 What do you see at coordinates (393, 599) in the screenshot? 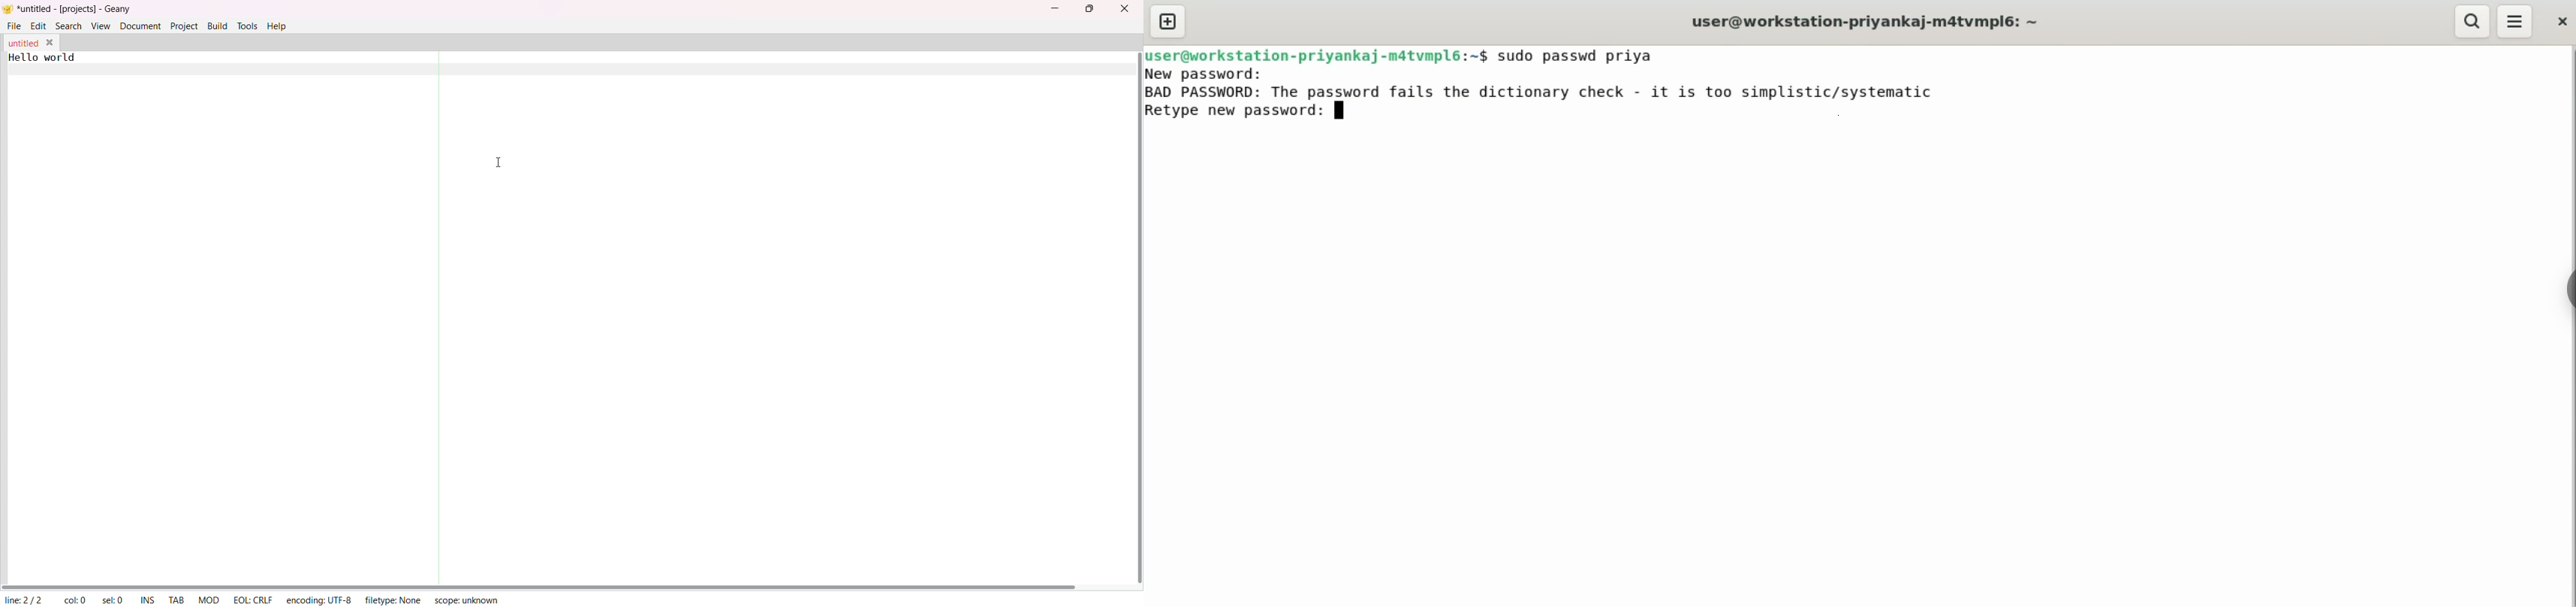
I see `filetype: NONE` at bounding box center [393, 599].